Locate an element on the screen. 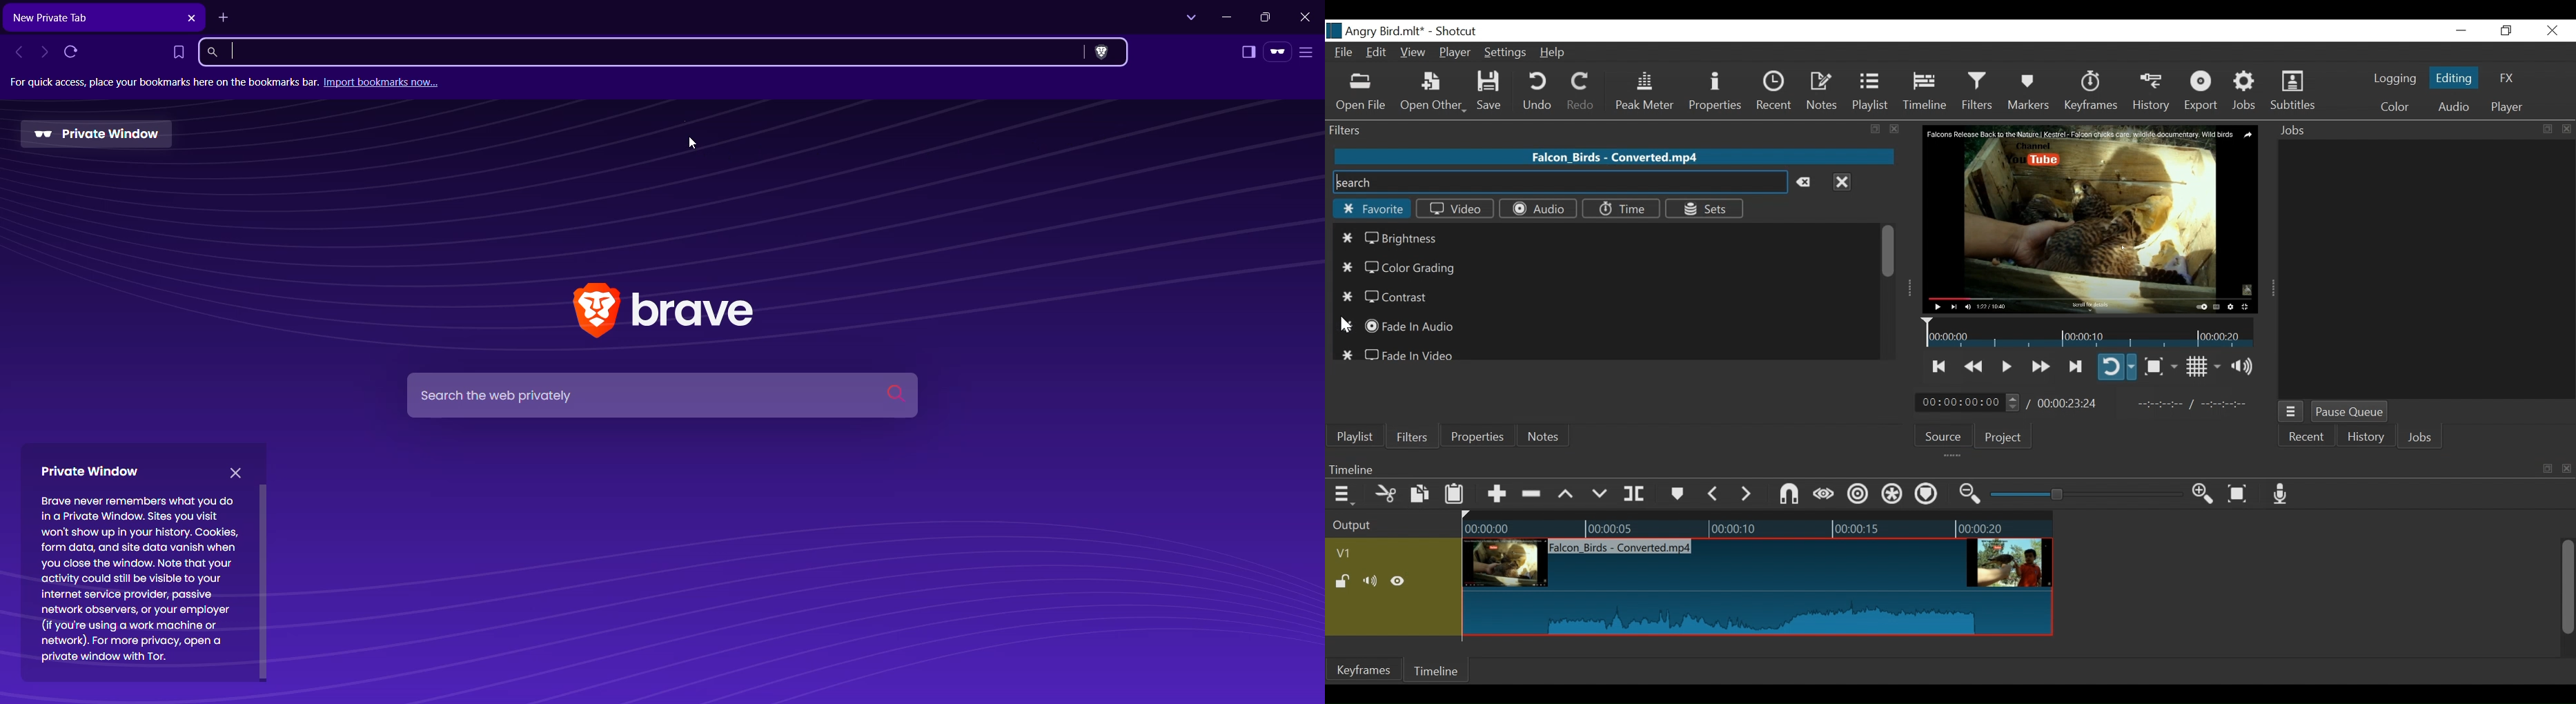 The width and height of the screenshot is (2576, 728). Lift is located at coordinates (1568, 495).